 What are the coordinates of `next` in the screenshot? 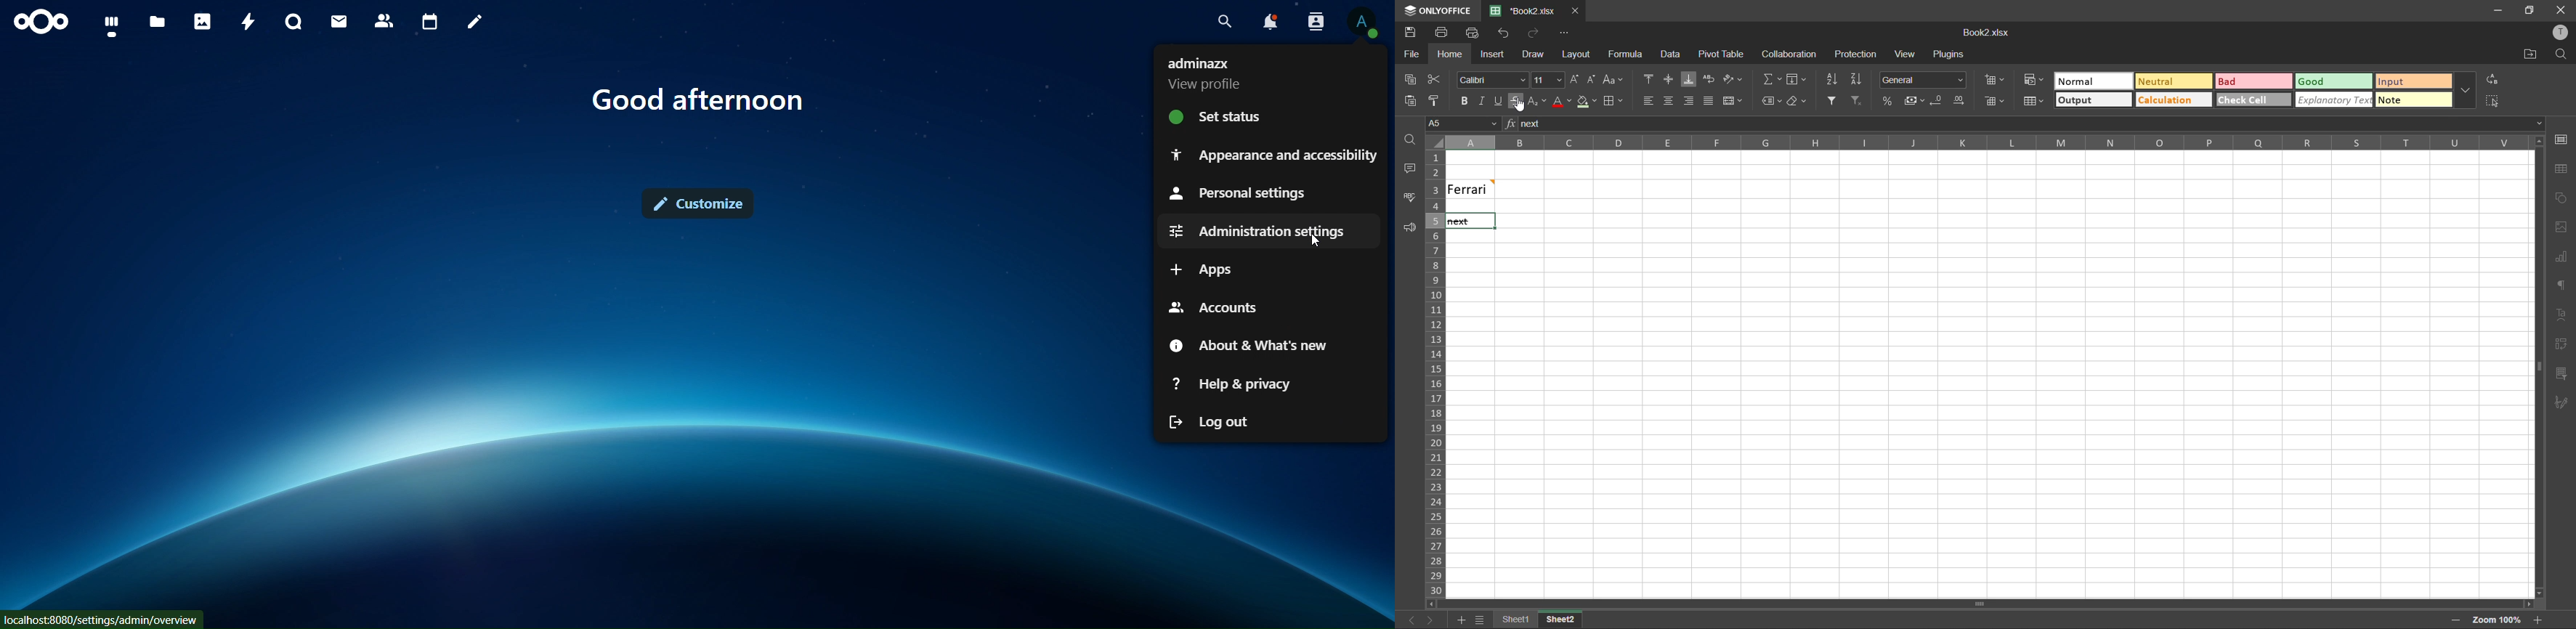 It's located at (1428, 620).